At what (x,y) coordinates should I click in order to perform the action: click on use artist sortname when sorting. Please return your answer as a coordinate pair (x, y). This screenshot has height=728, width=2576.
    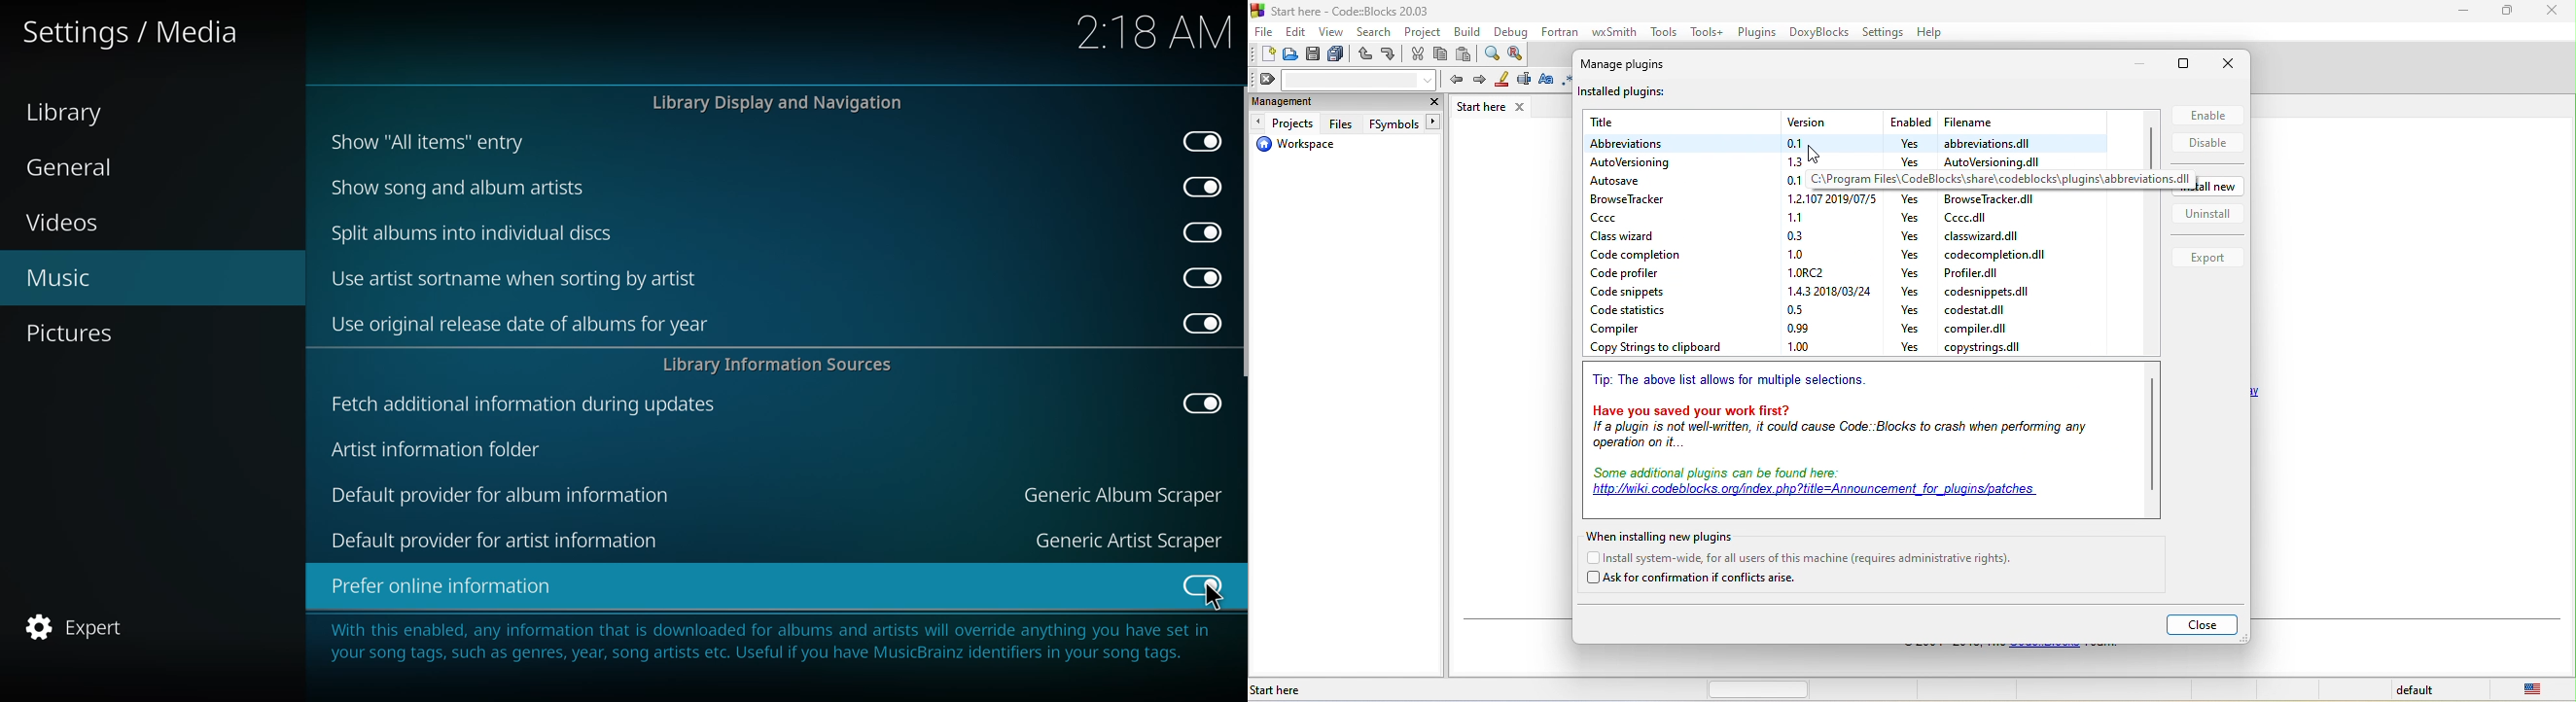
    Looking at the image, I should click on (516, 278).